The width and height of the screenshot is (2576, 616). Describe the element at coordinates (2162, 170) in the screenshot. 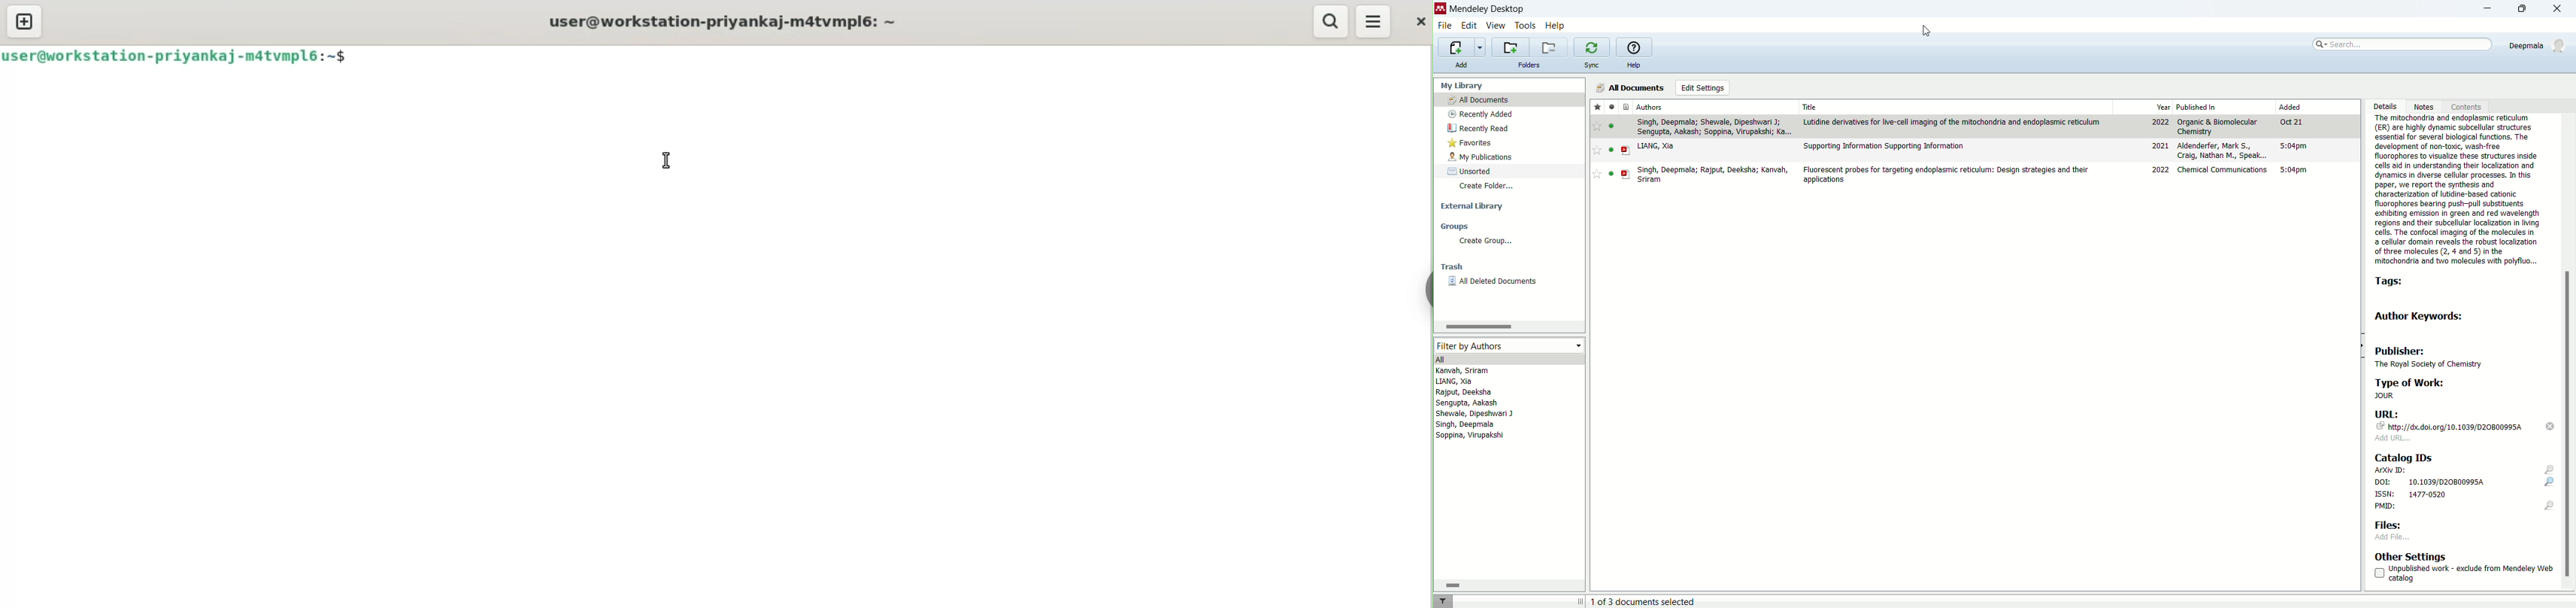

I see `2022` at that location.